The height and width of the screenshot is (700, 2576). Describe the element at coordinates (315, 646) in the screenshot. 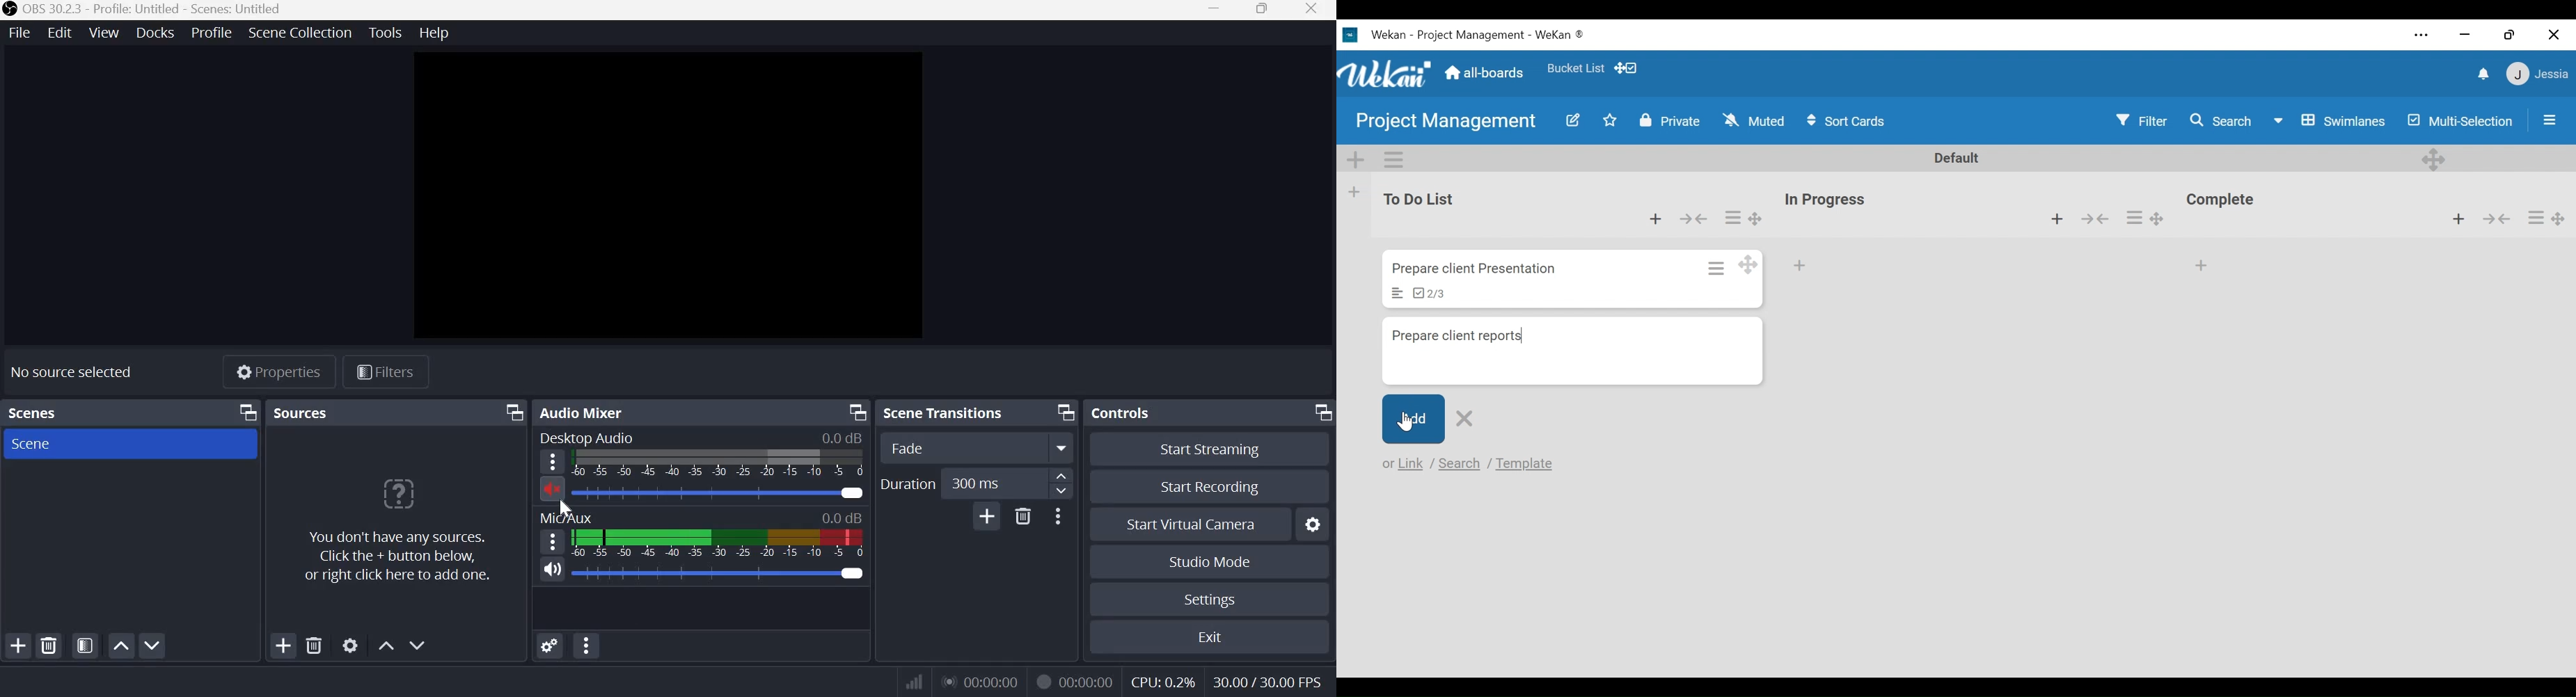

I see `Remove selected source(s)` at that location.